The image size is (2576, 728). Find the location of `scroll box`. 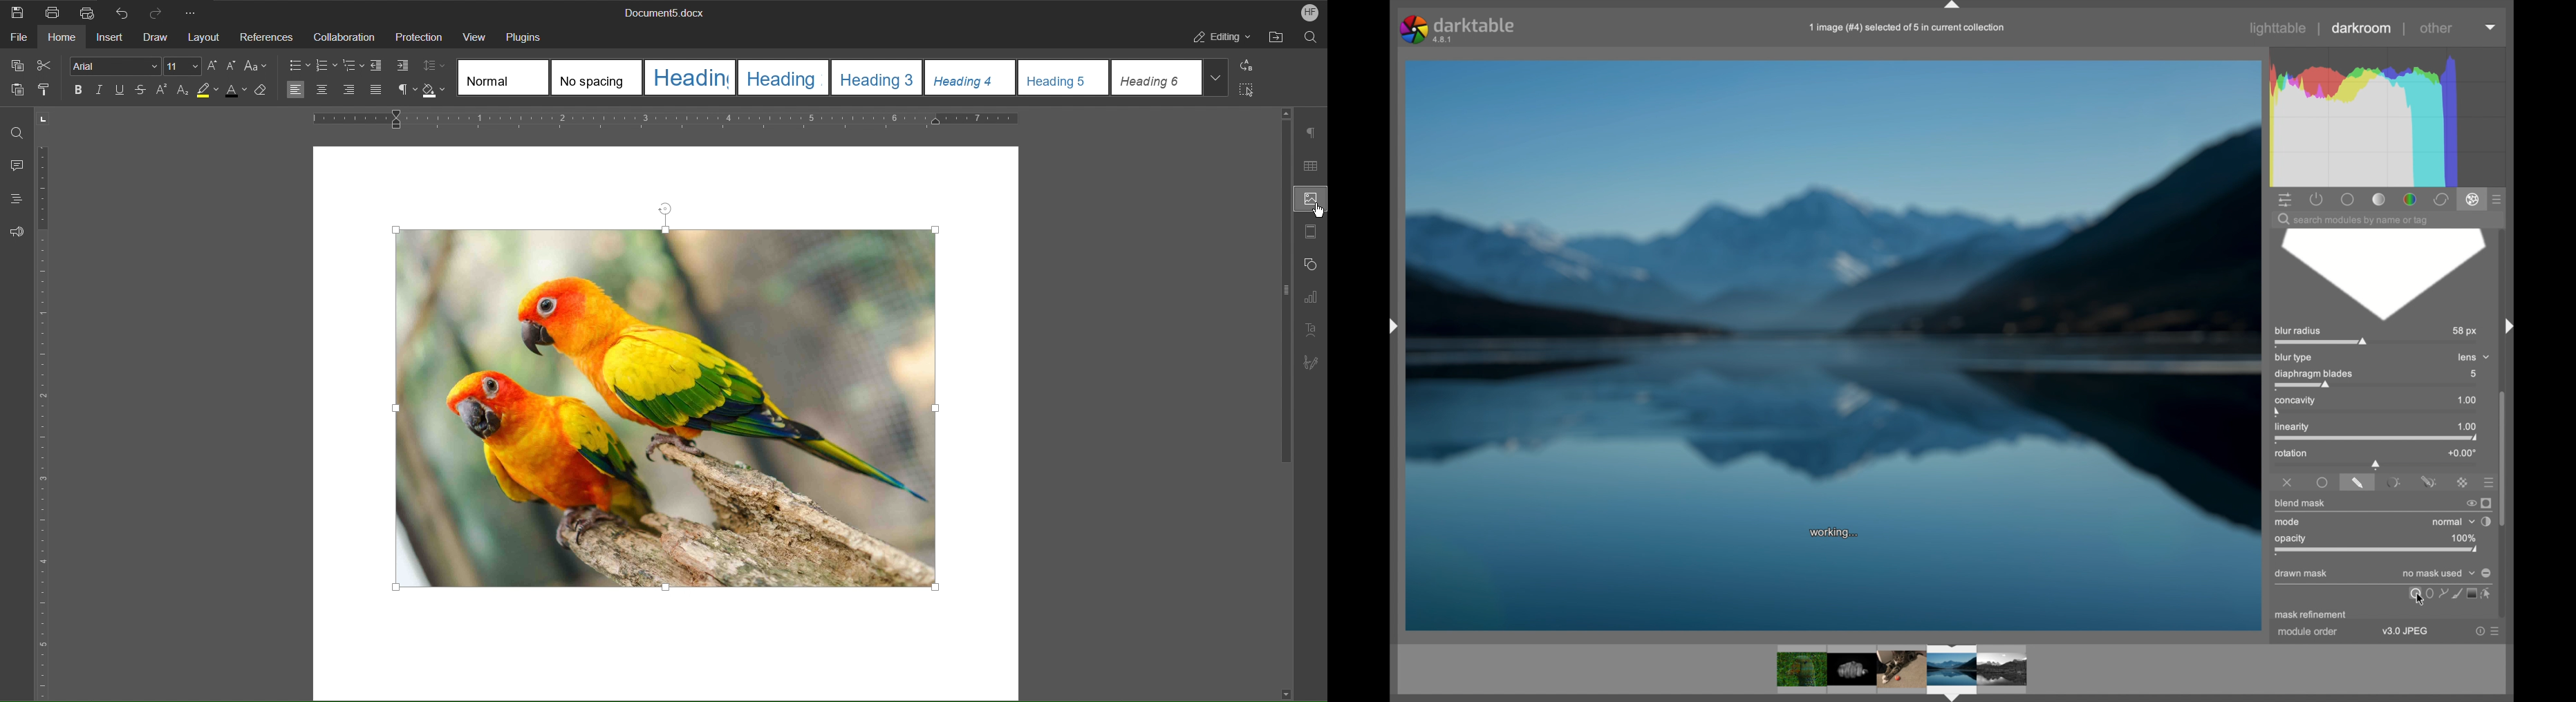

scroll box is located at coordinates (2505, 458).